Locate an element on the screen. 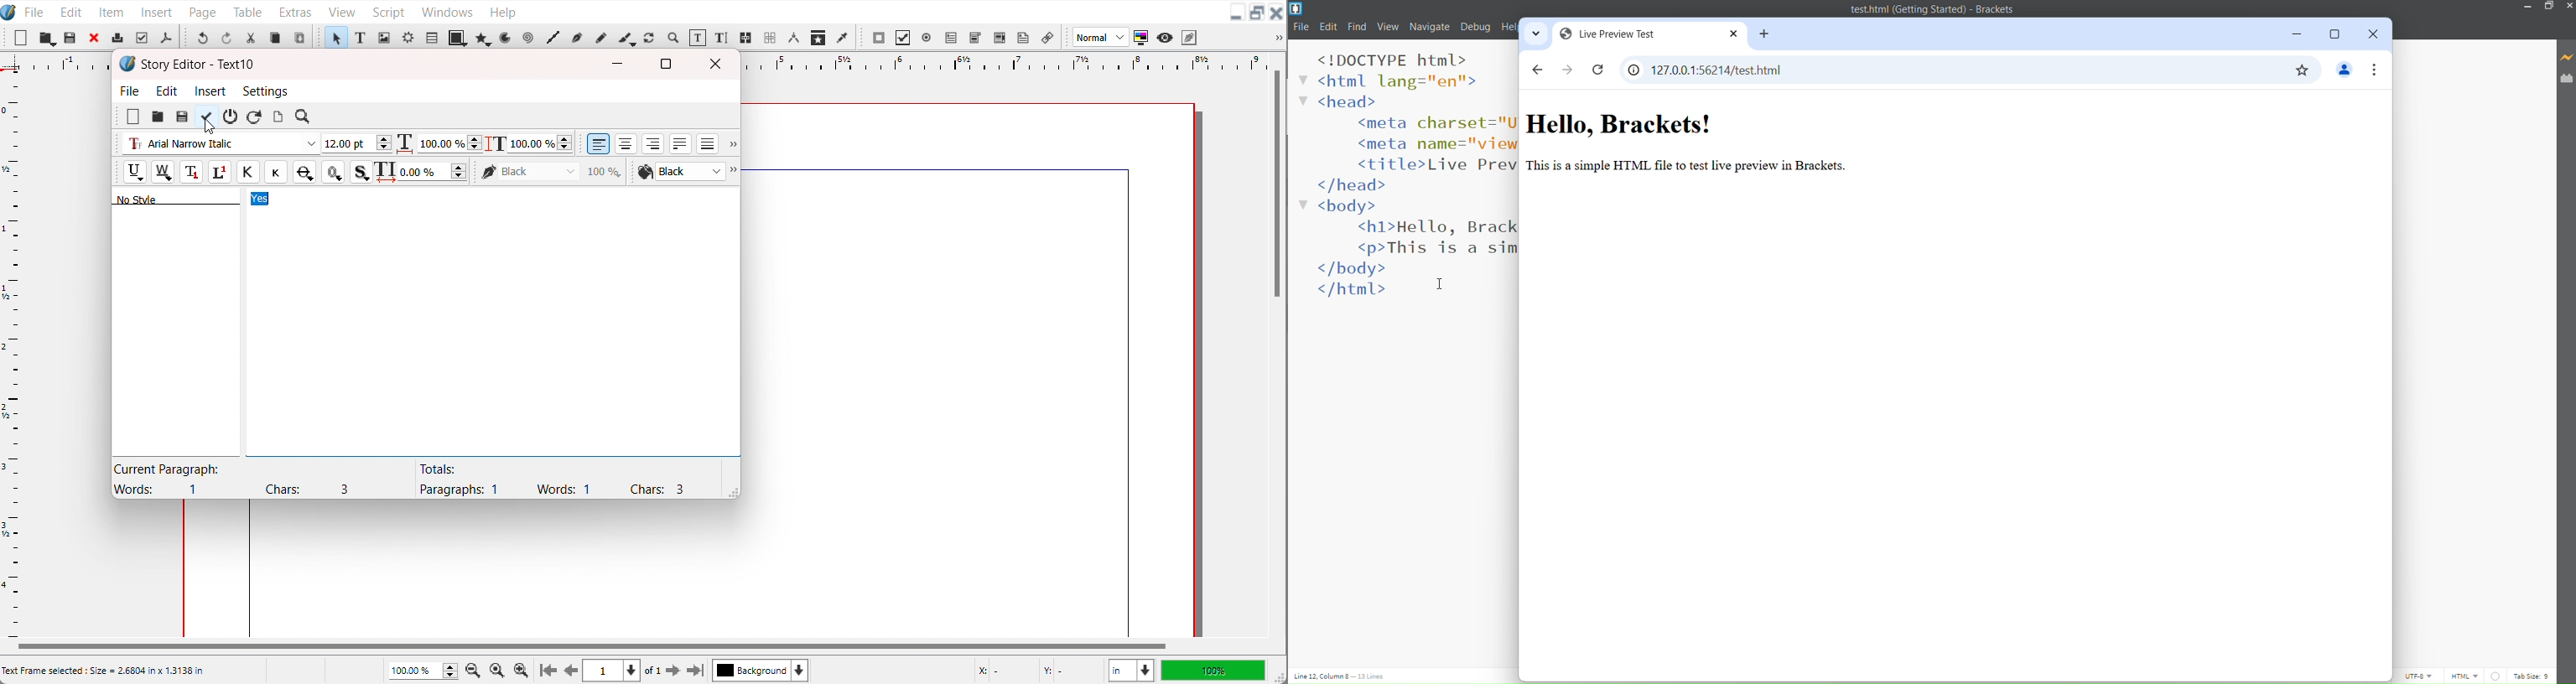  Close is located at coordinates (95, 37).